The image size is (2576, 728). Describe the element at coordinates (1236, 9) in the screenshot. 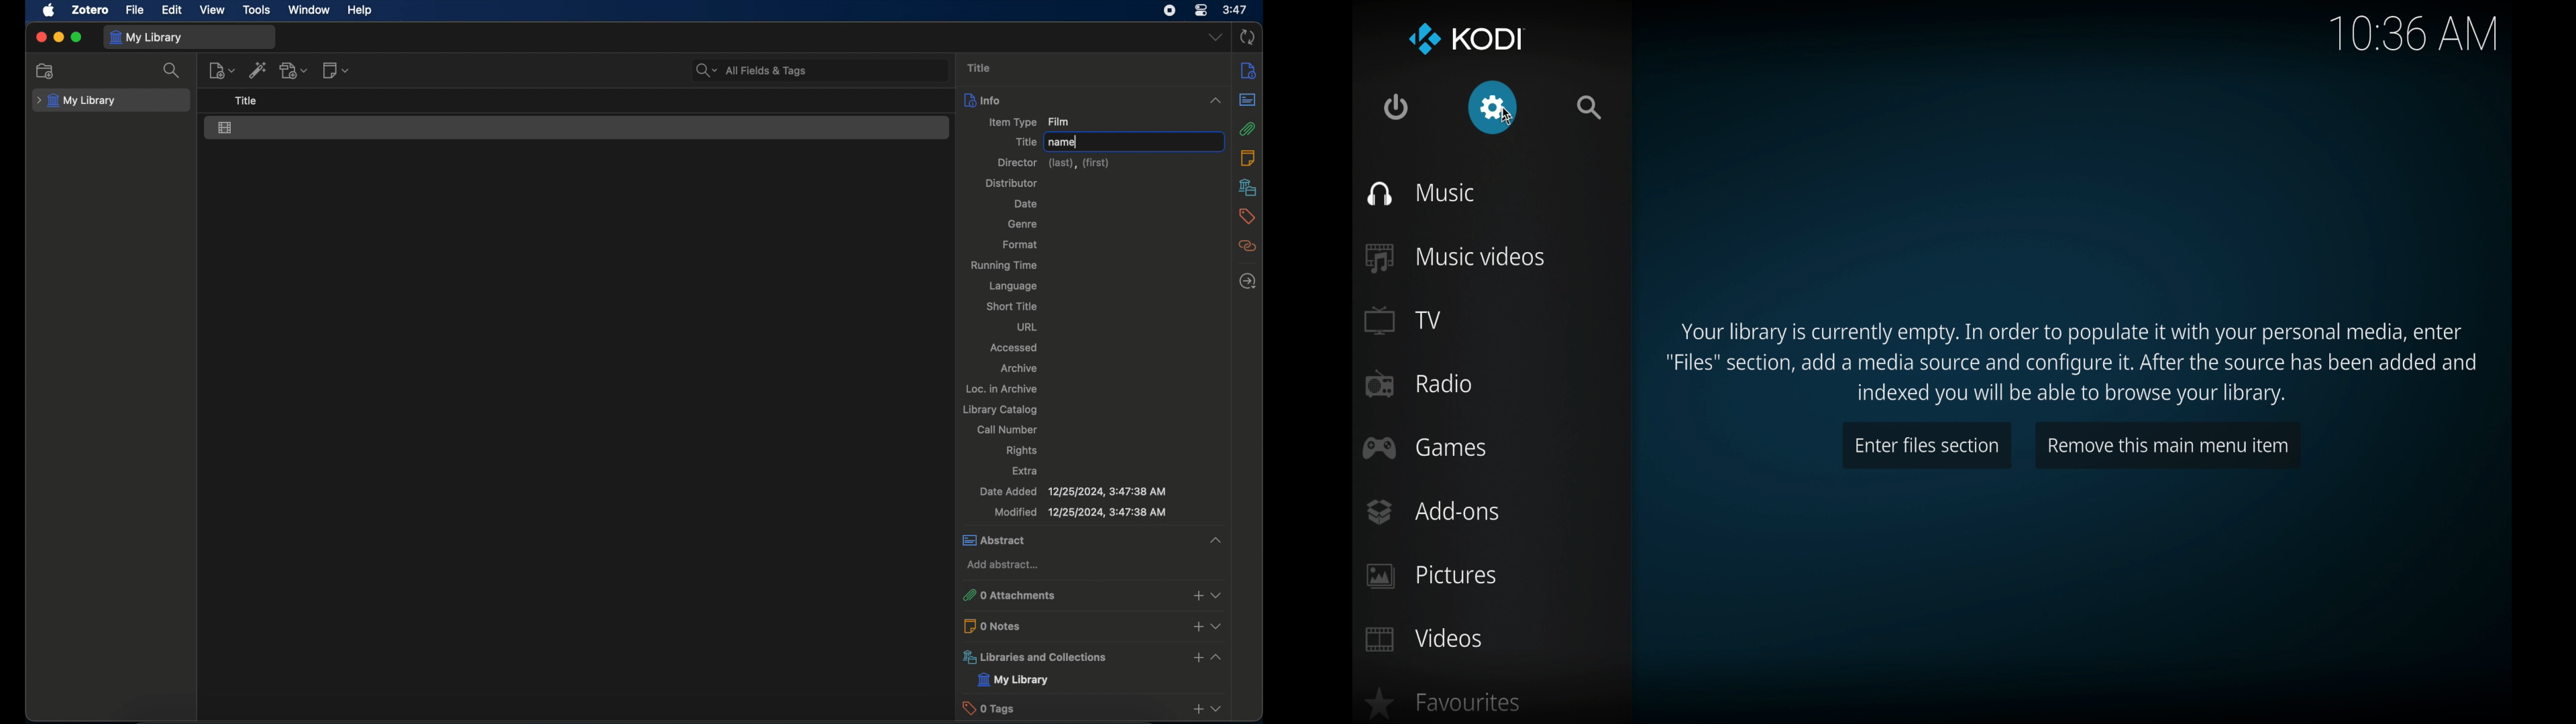

I see `time` at that location.